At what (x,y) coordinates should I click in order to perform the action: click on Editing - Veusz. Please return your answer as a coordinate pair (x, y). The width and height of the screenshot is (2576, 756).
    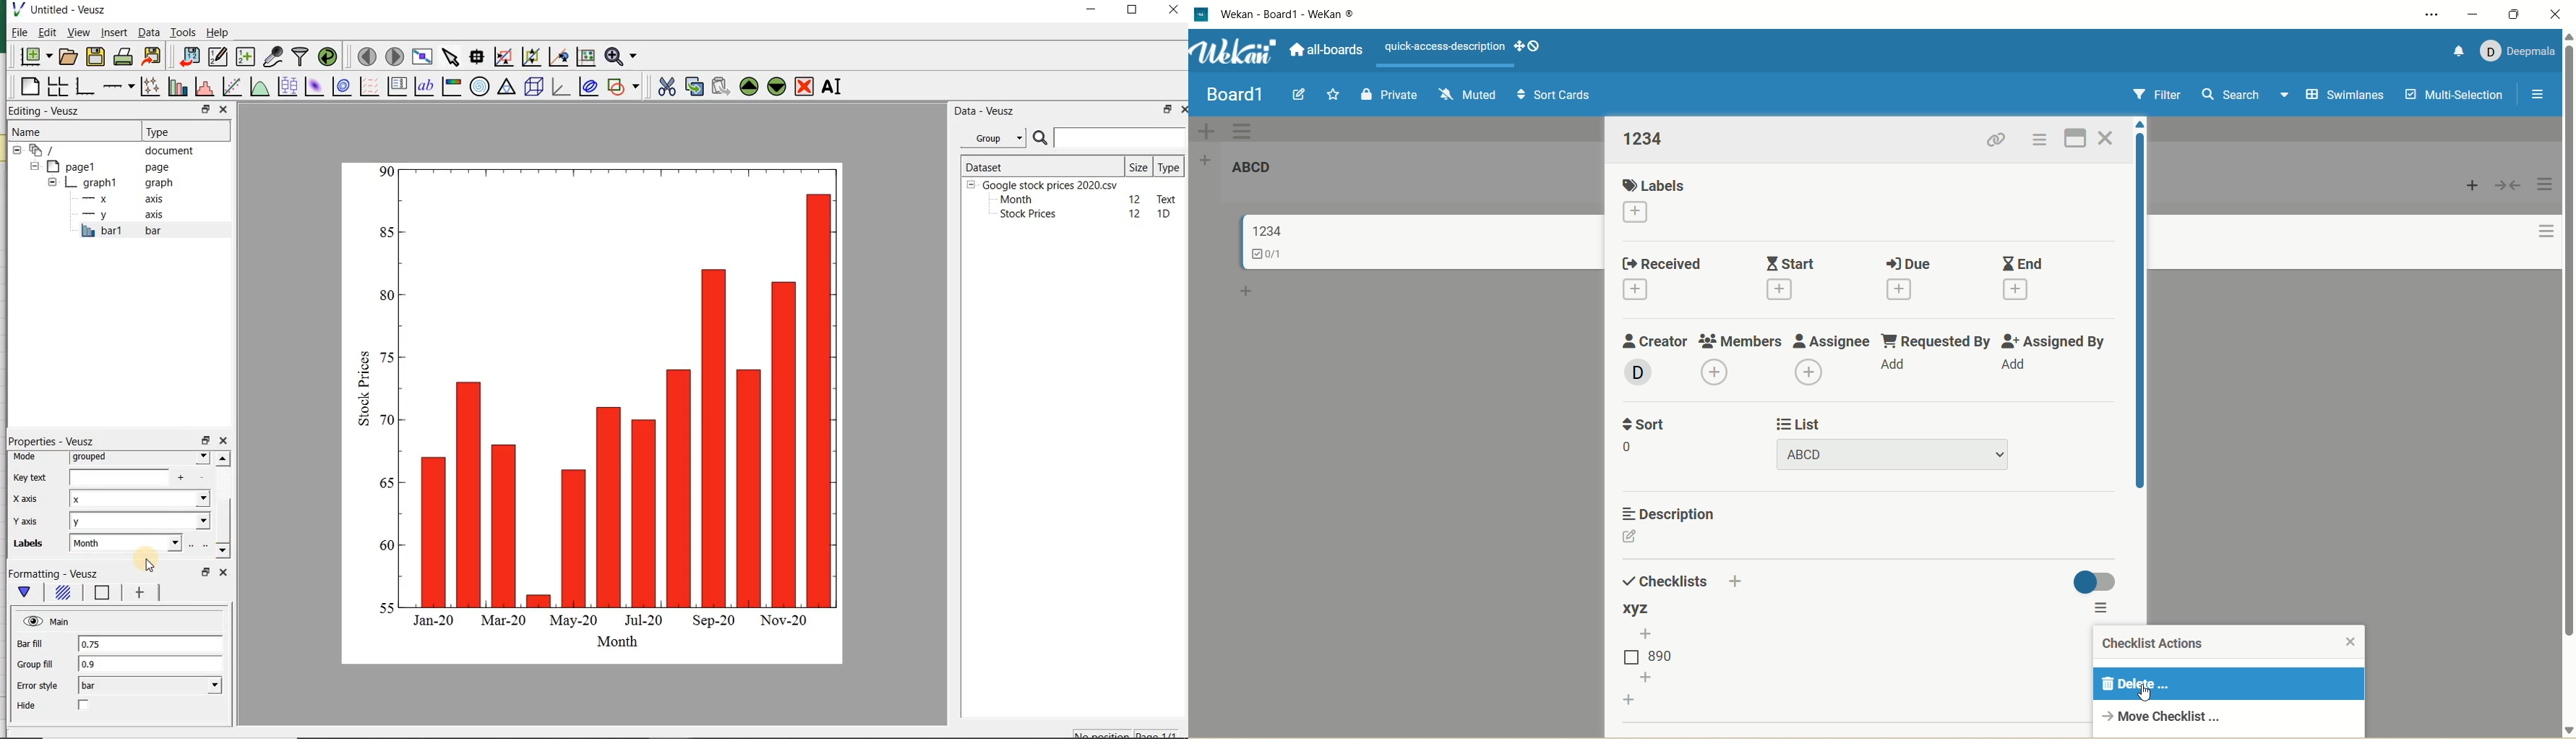
    Looking at the image, I should click on (46, 111).